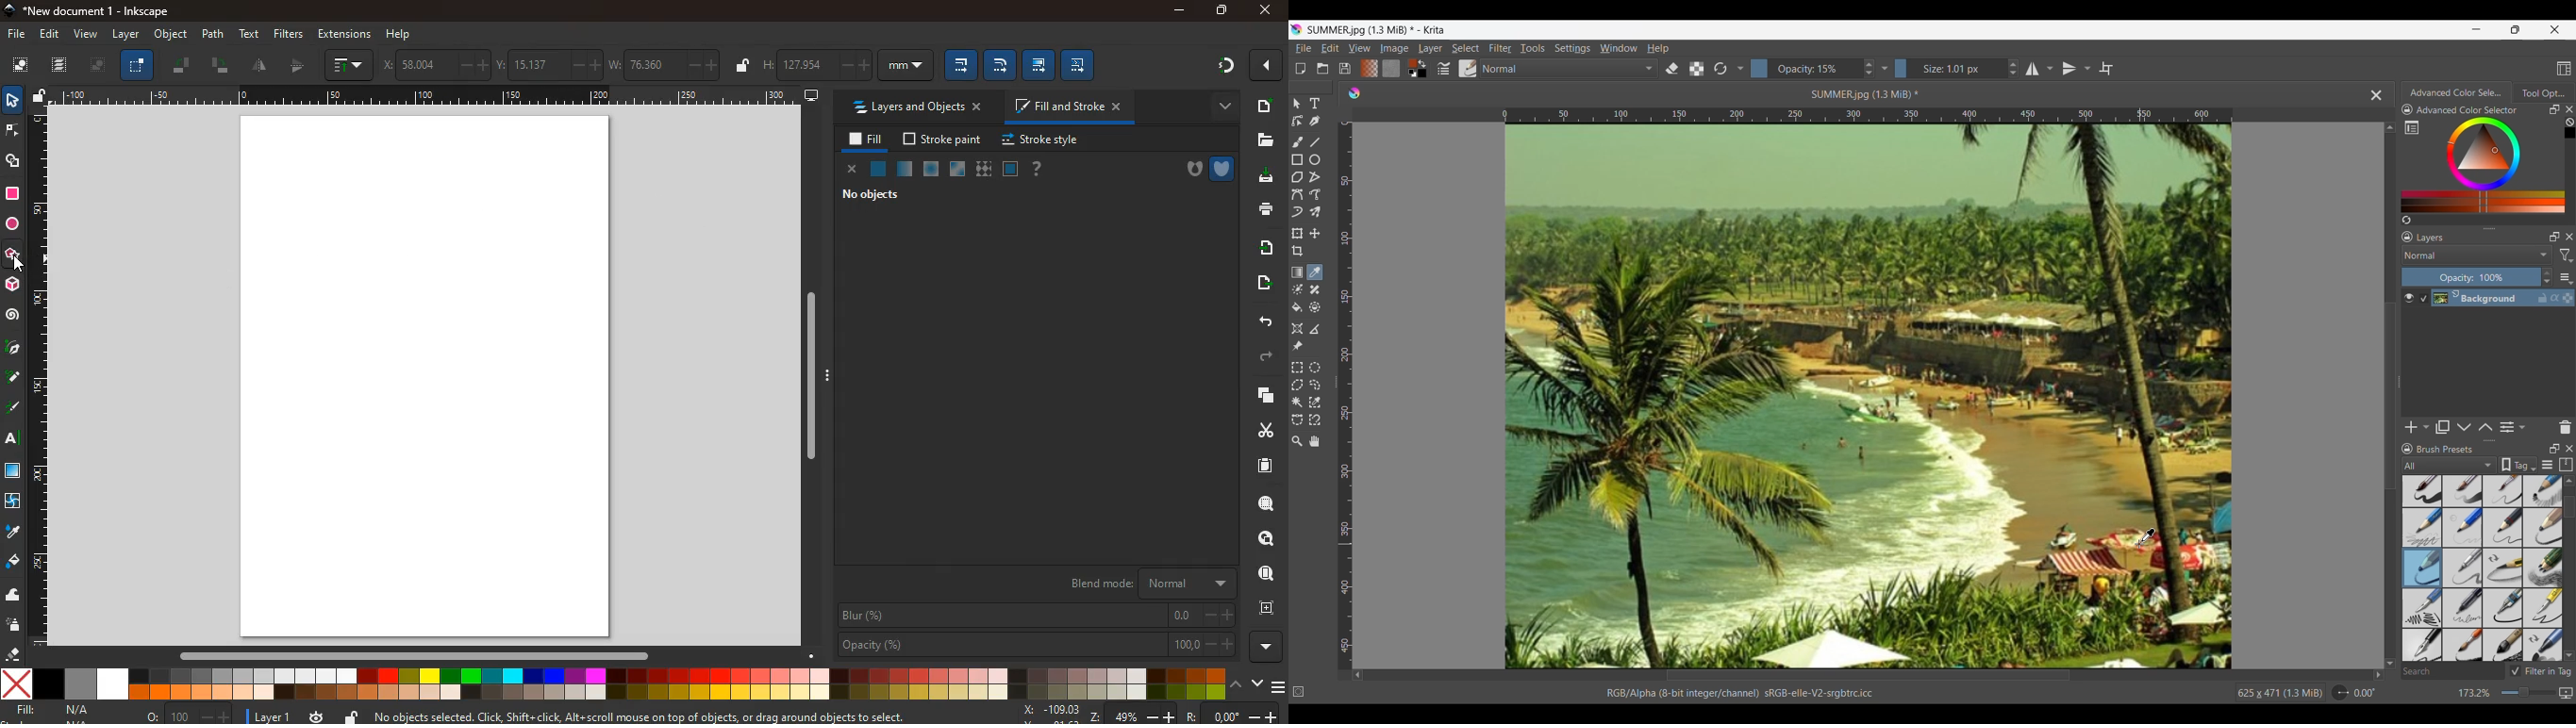  Describe the element at coordinates (2399, 389) in the screenshot. I see `Change width of panels attached to the line` at that location.